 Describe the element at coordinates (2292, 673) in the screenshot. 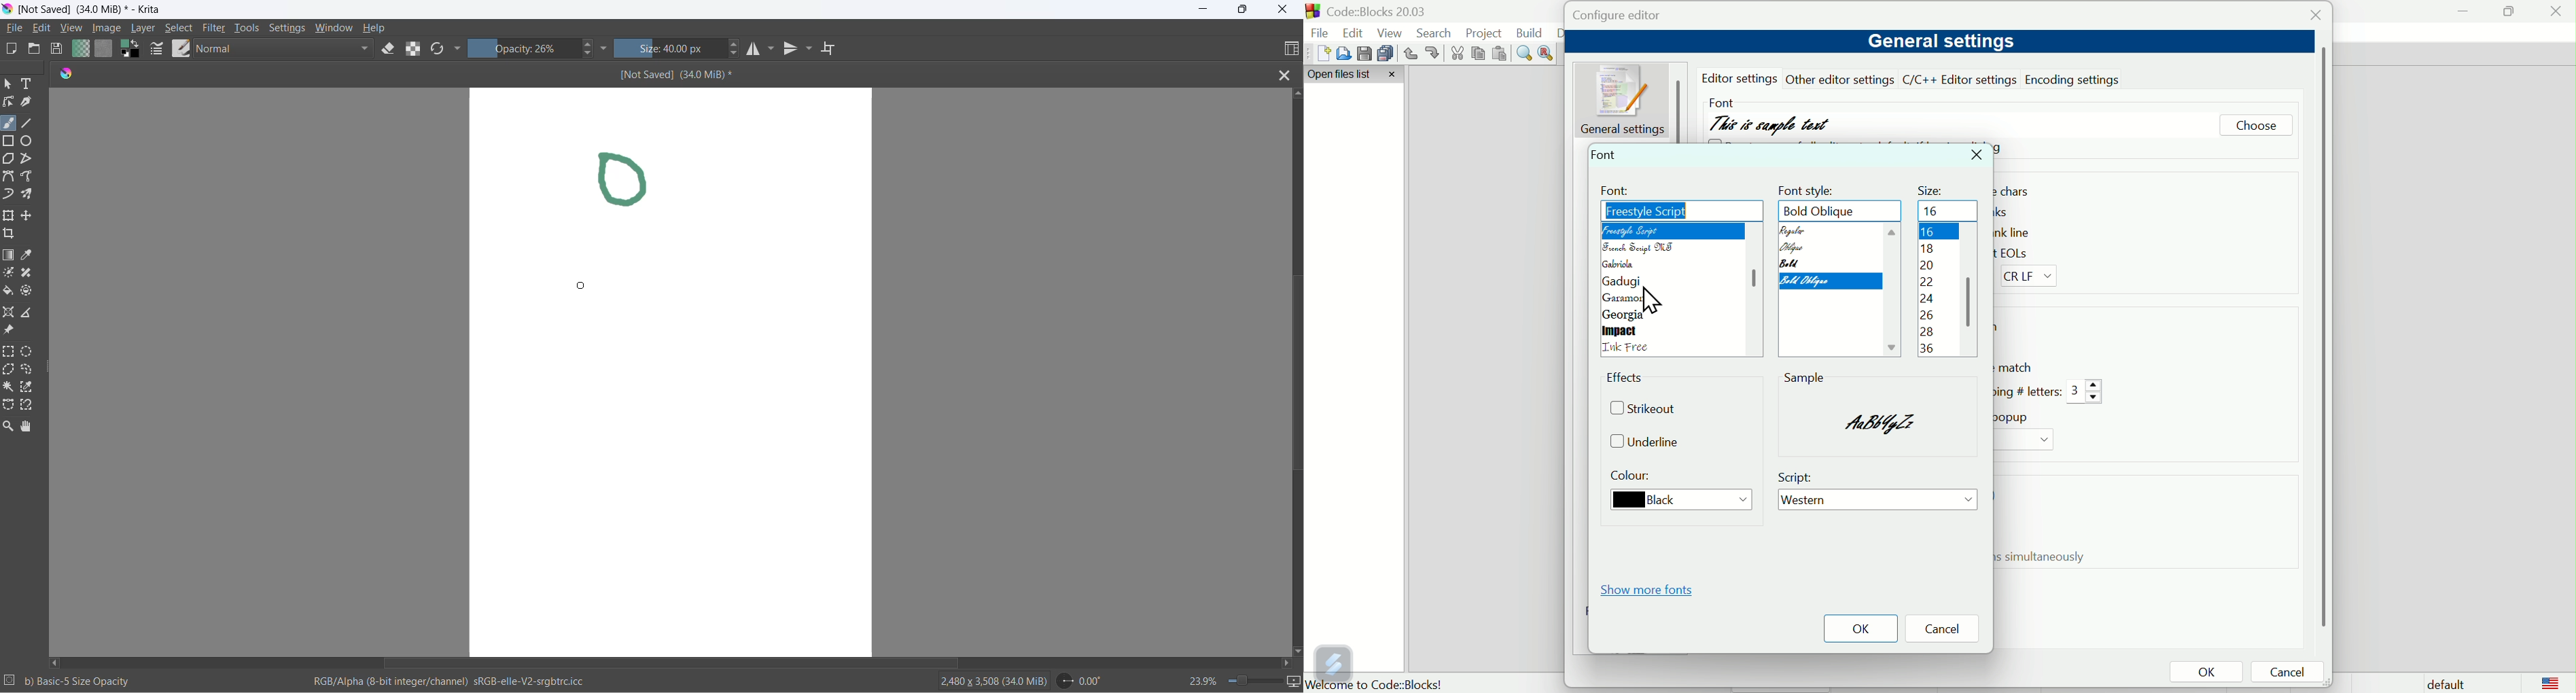

I see `Cancel` at that location.